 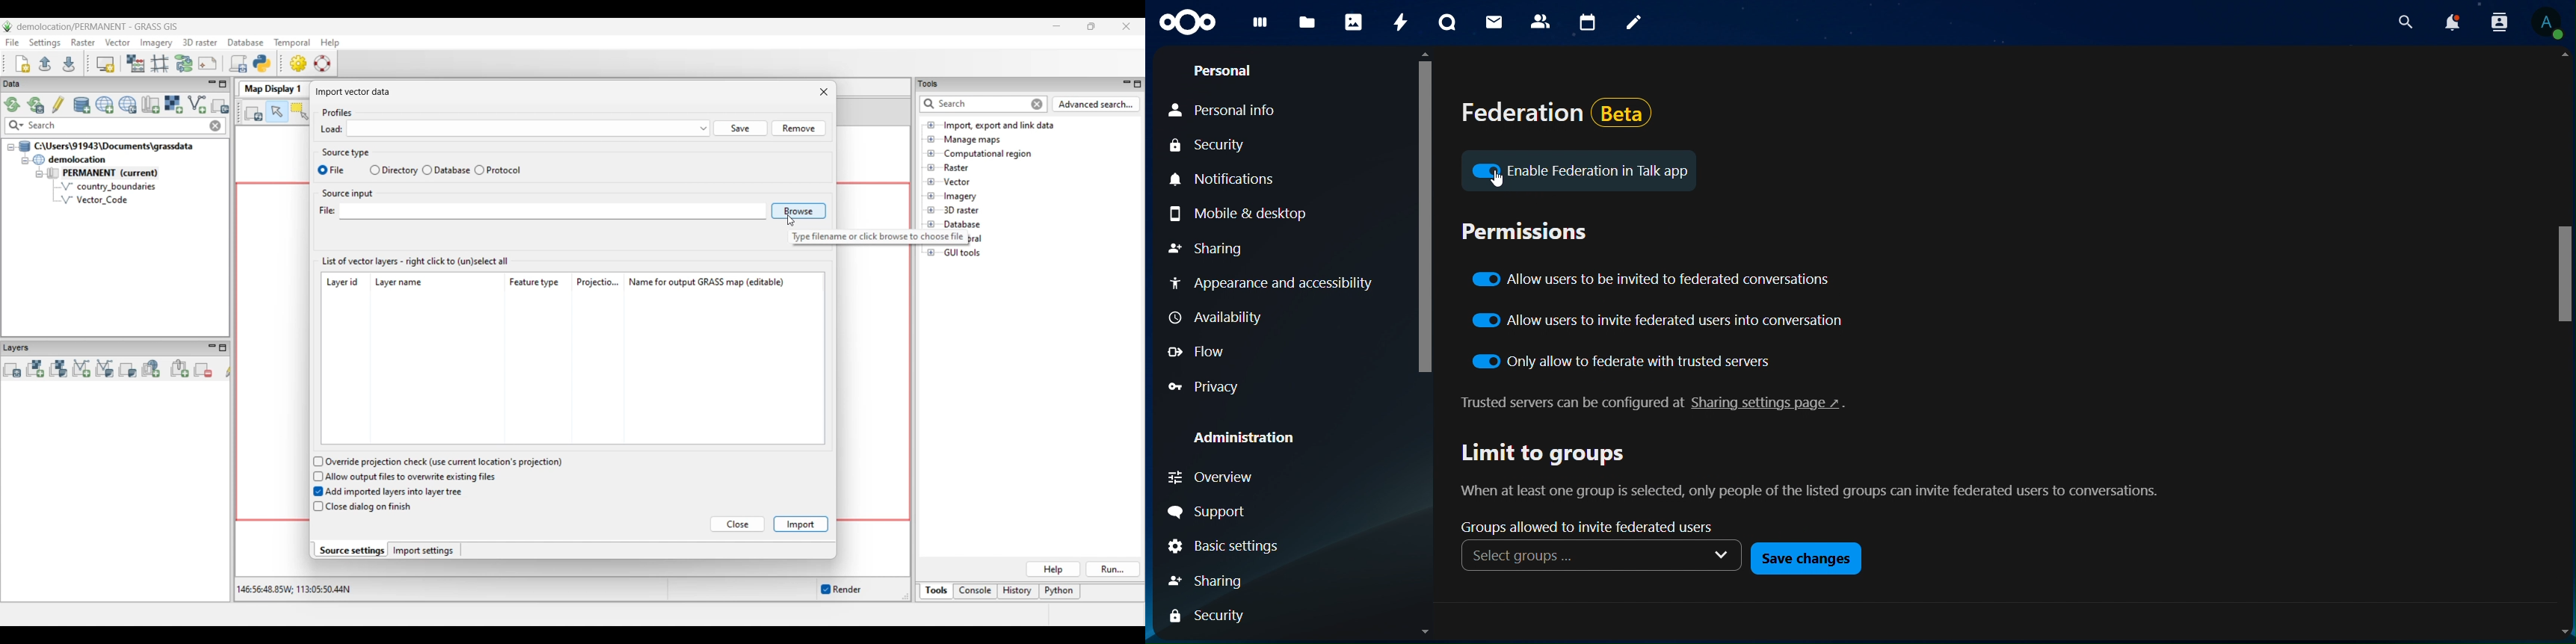 I want to click on Cursor, so click(x=1497, y=182).